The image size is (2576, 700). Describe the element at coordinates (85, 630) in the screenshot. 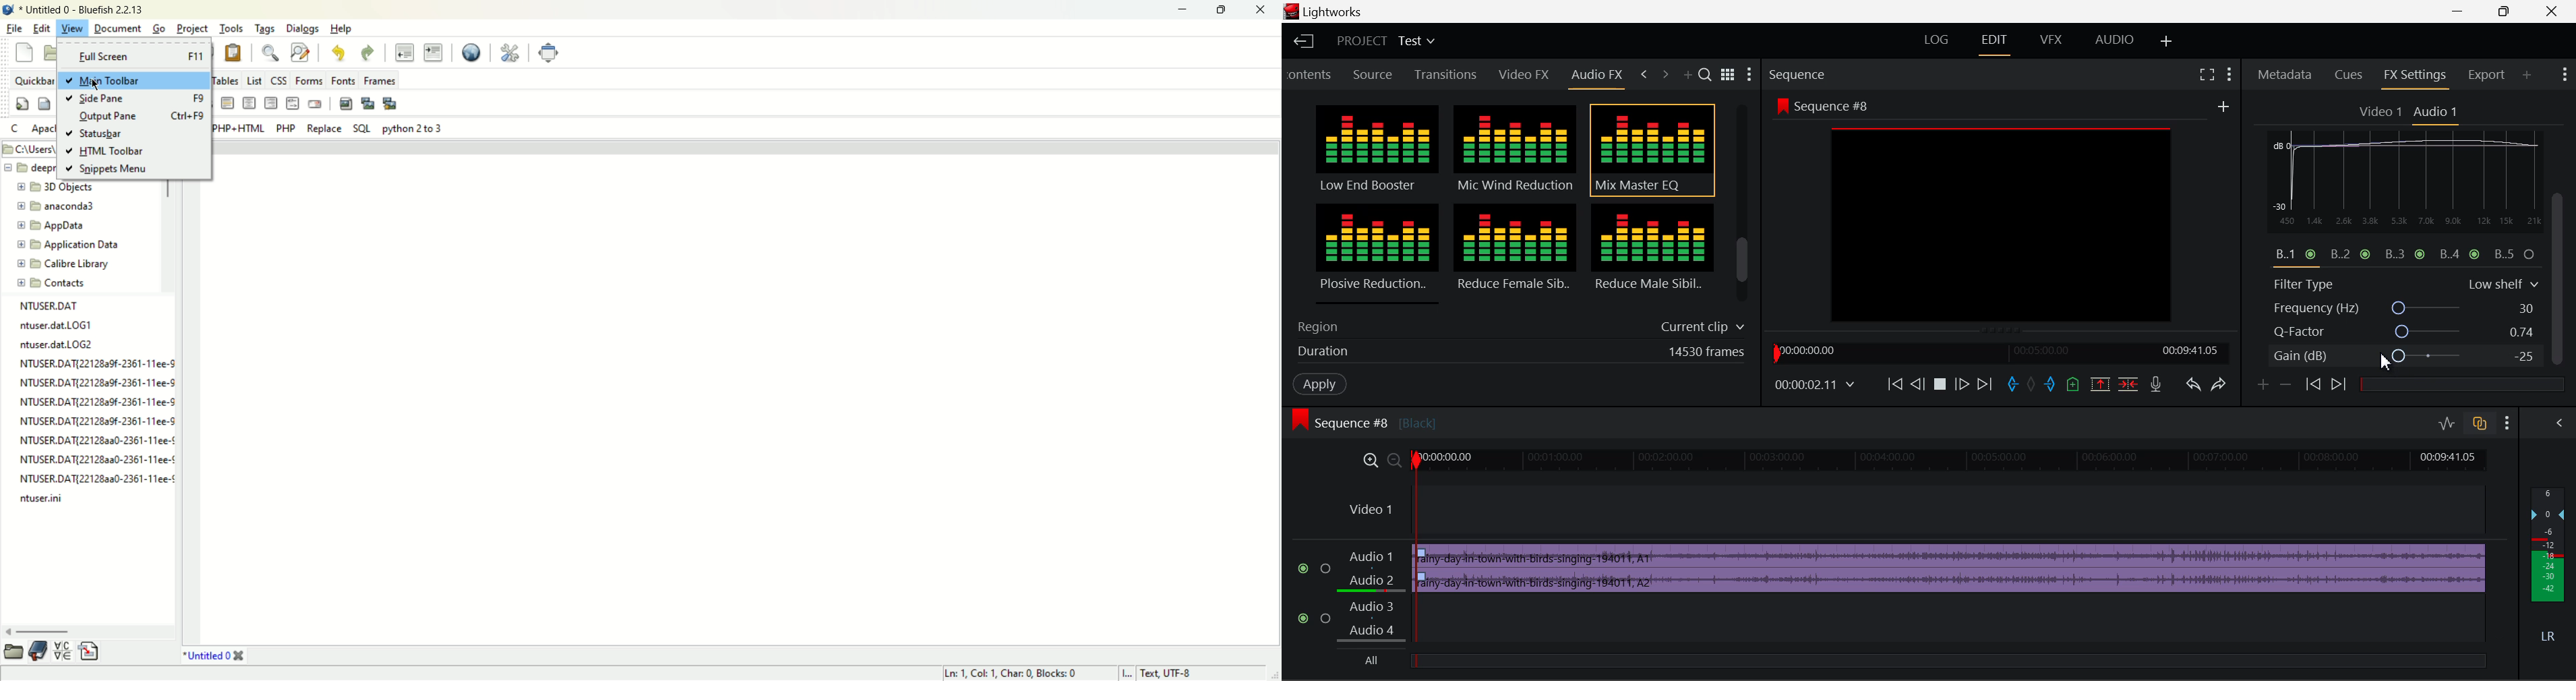

I see `horizontal scroll bar` at that location.